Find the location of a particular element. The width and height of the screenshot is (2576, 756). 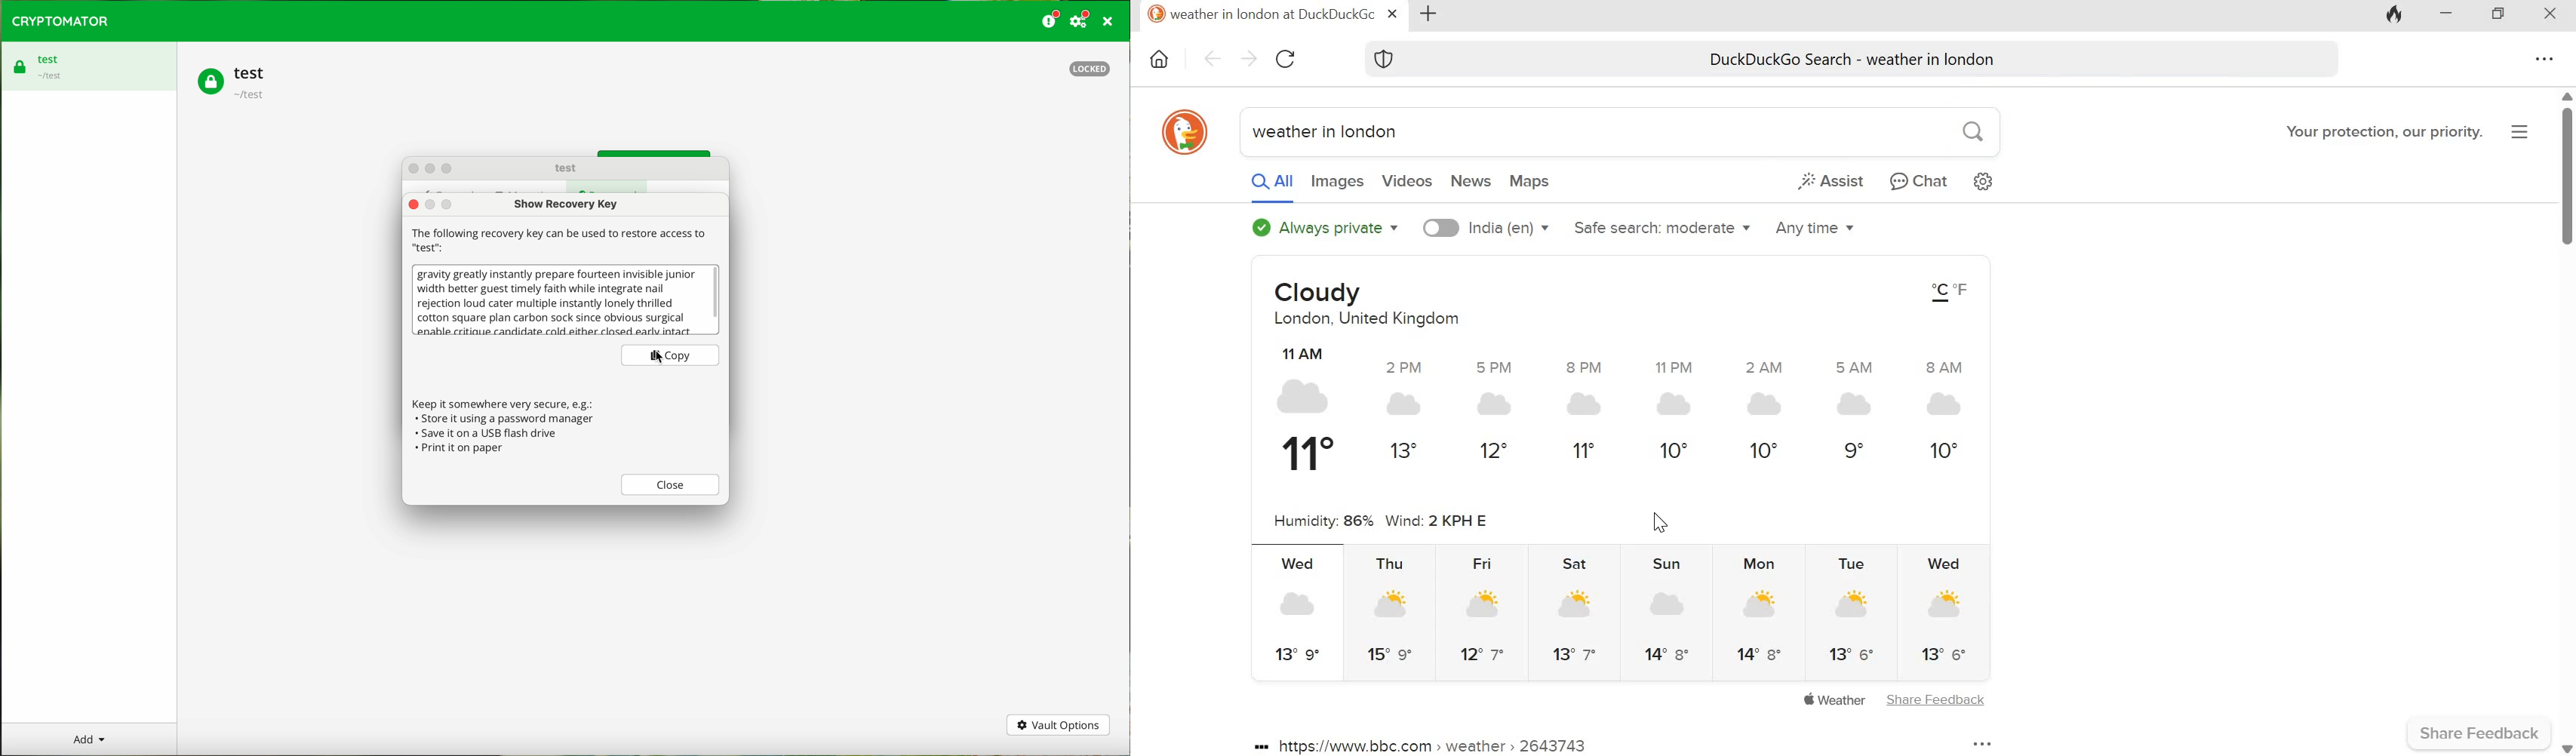

Cursor is located at coordinates (1660, 522).